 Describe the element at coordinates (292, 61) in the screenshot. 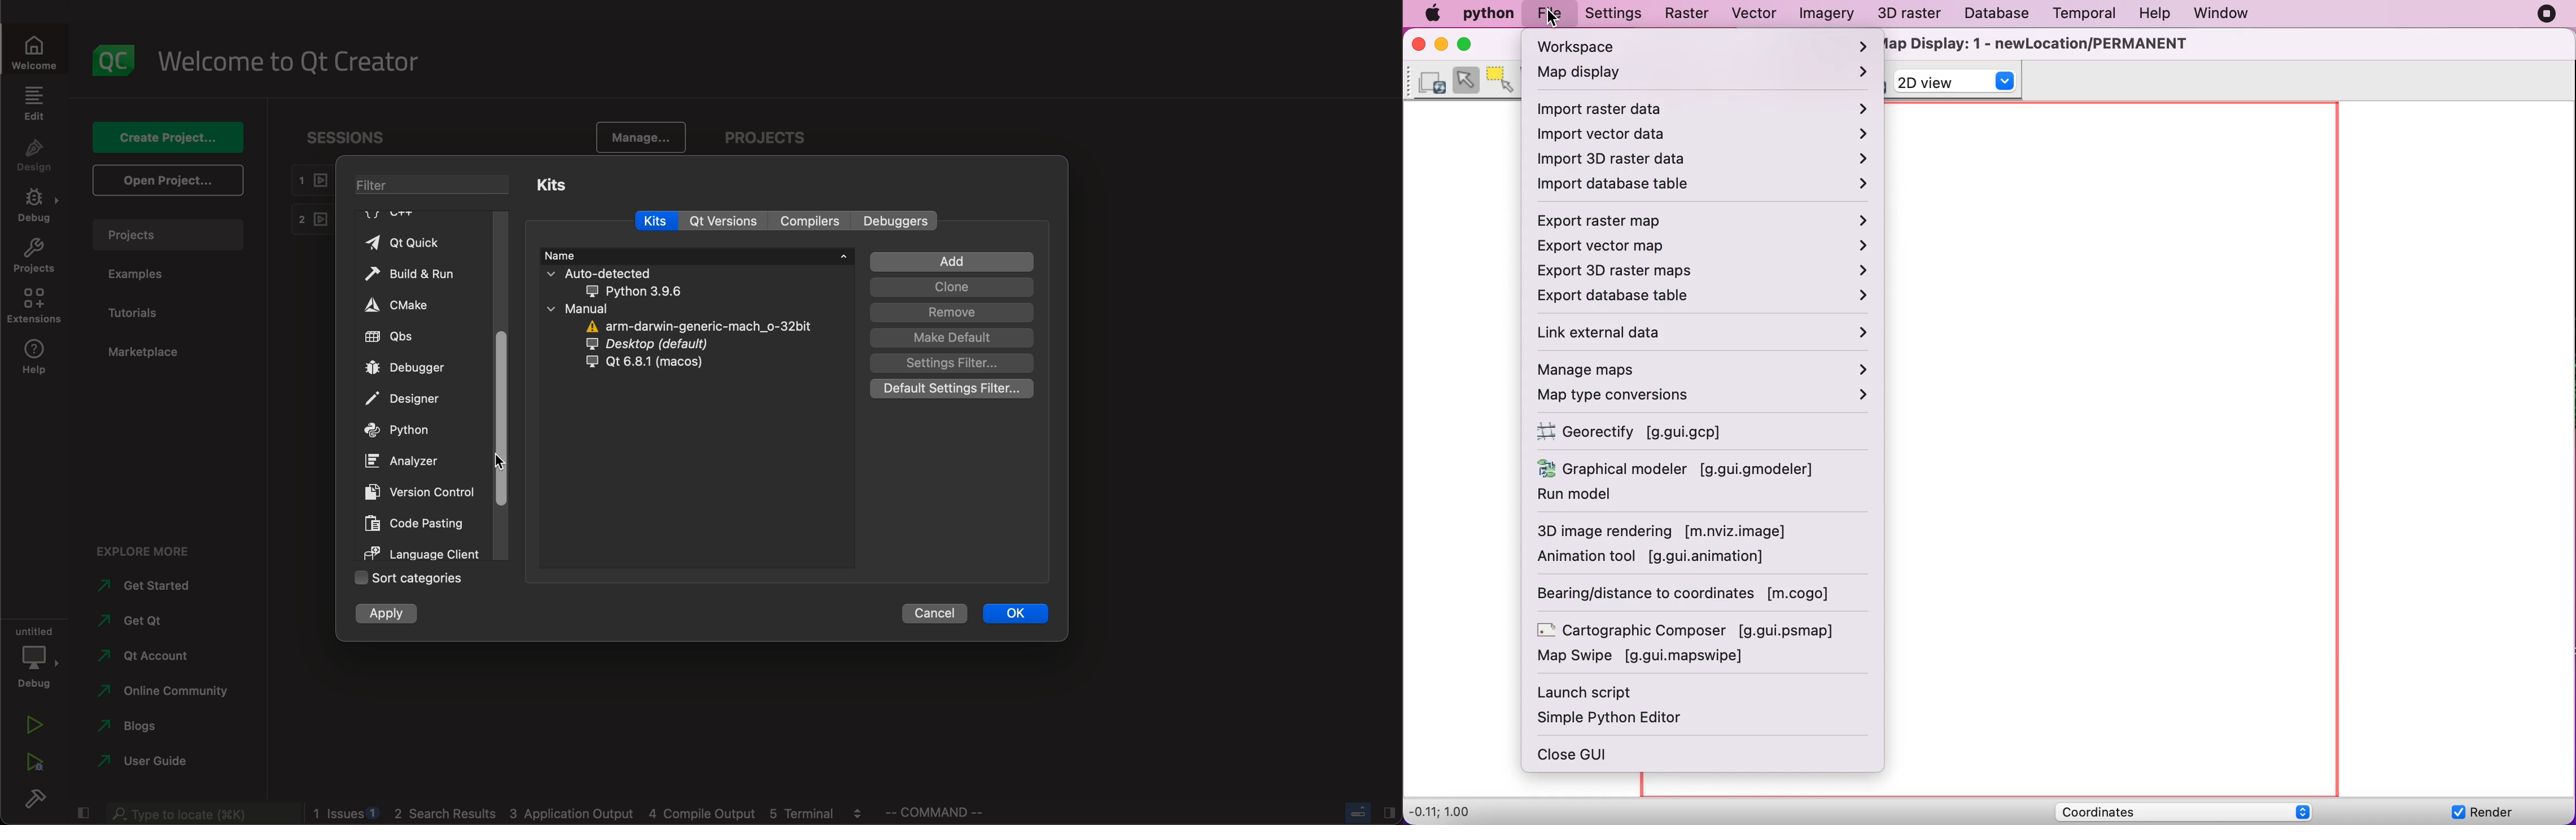

I see `welcome` at that location.